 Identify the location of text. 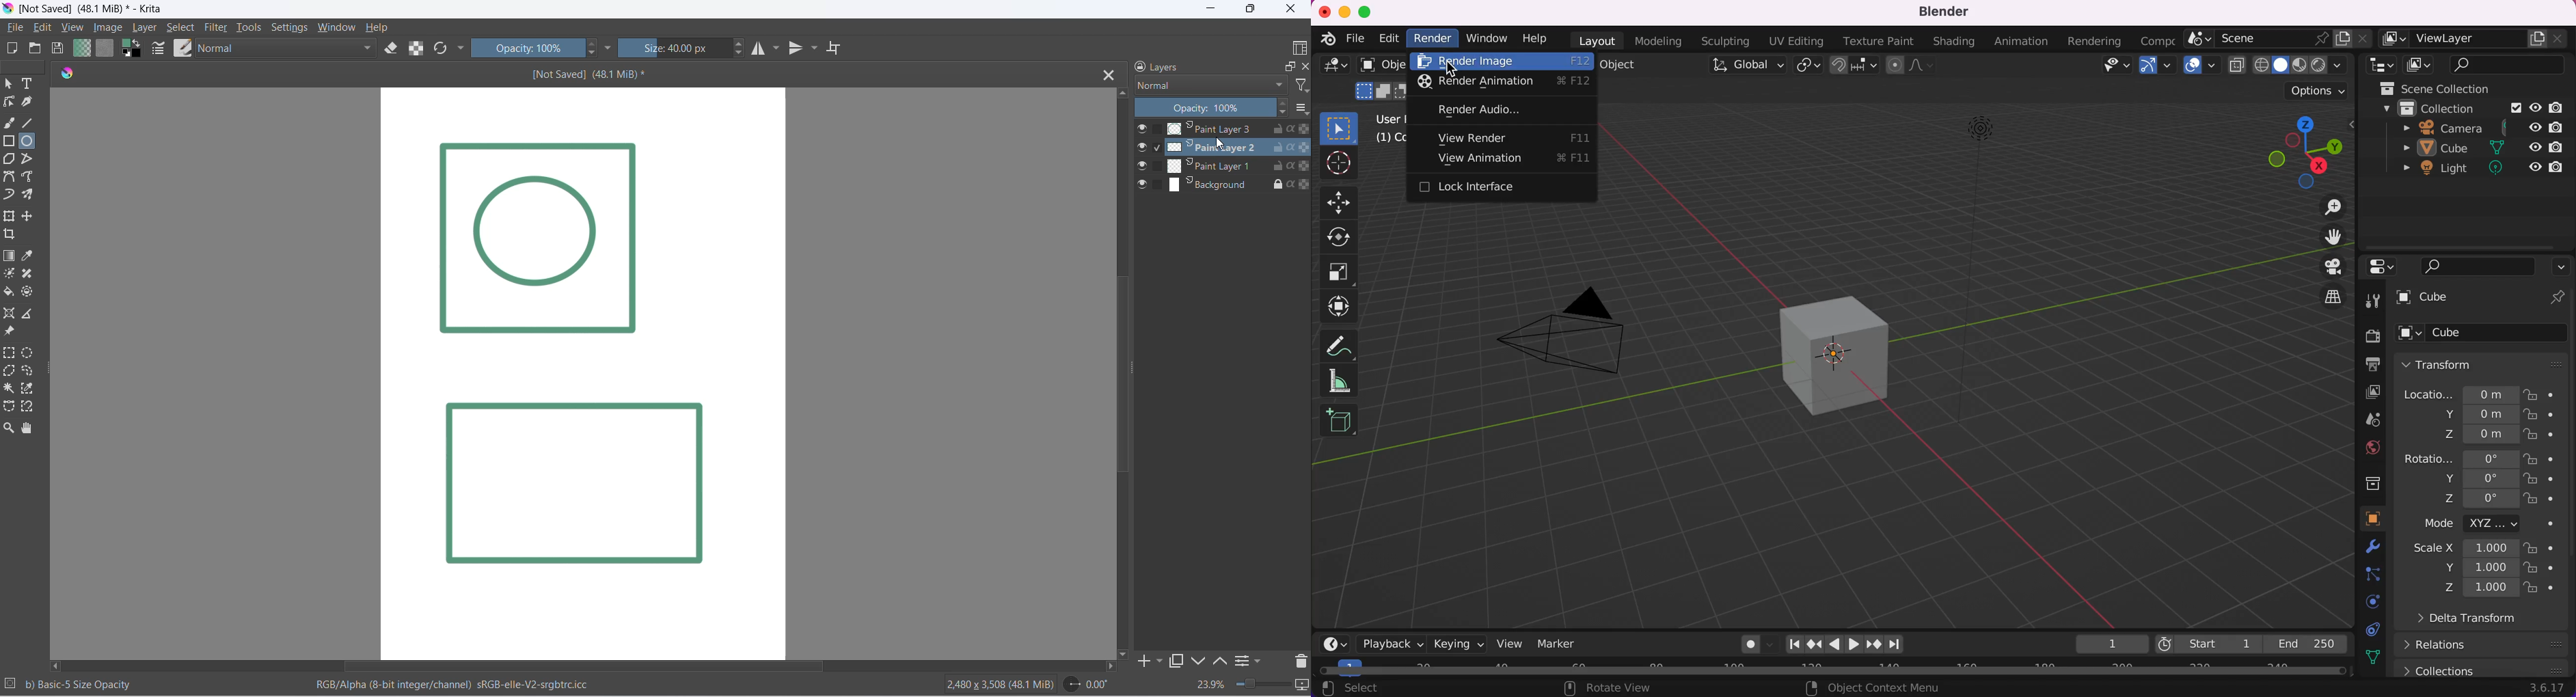
(32, 85).